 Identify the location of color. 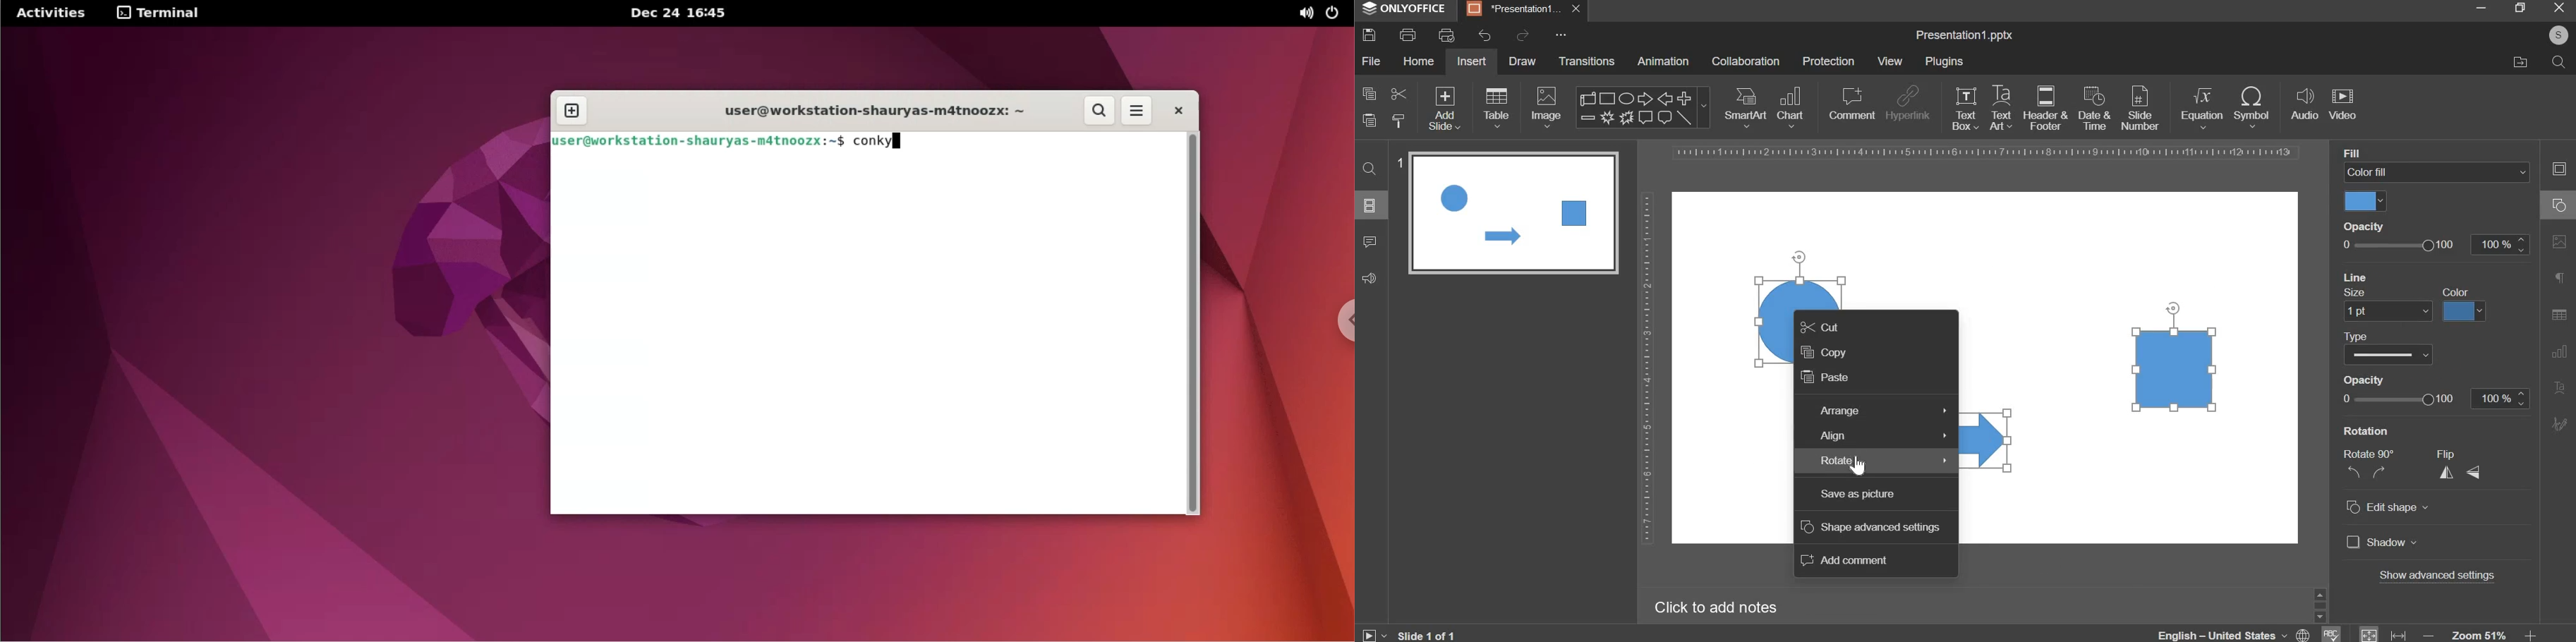
(2459, 292).